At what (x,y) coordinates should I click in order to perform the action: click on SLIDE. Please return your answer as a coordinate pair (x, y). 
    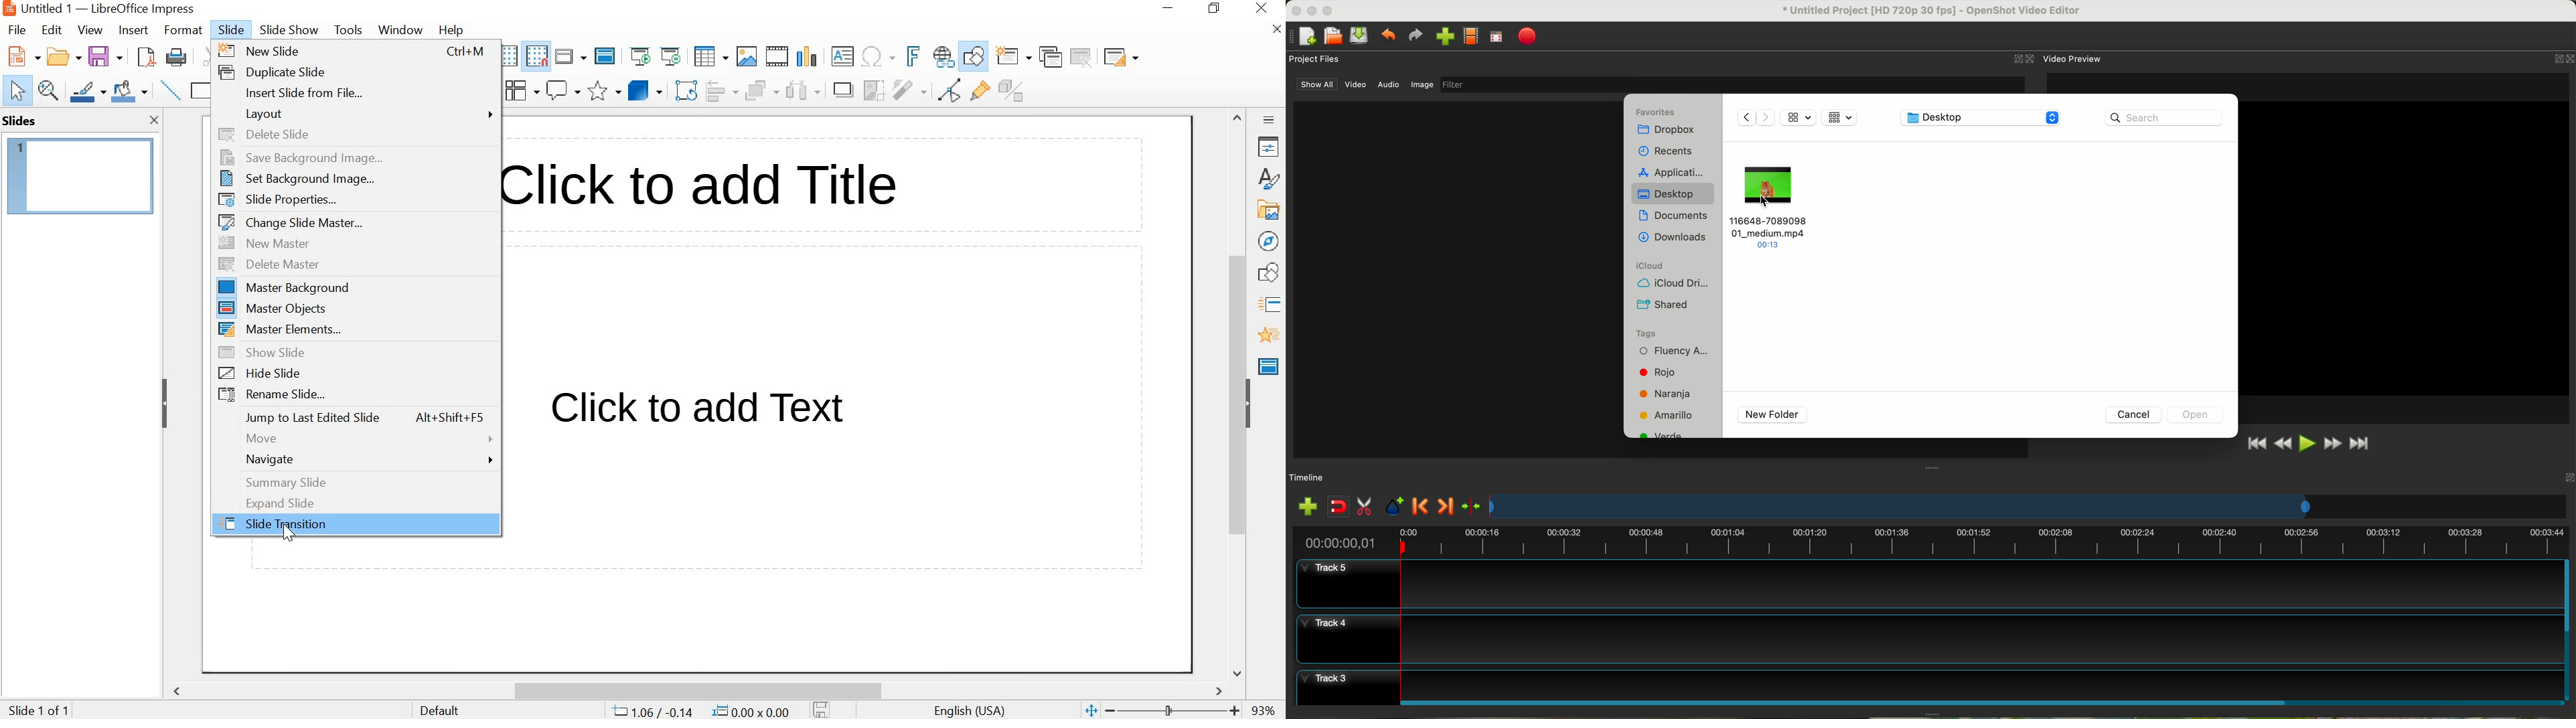
    Looking at the image, I should click on (230, 29).